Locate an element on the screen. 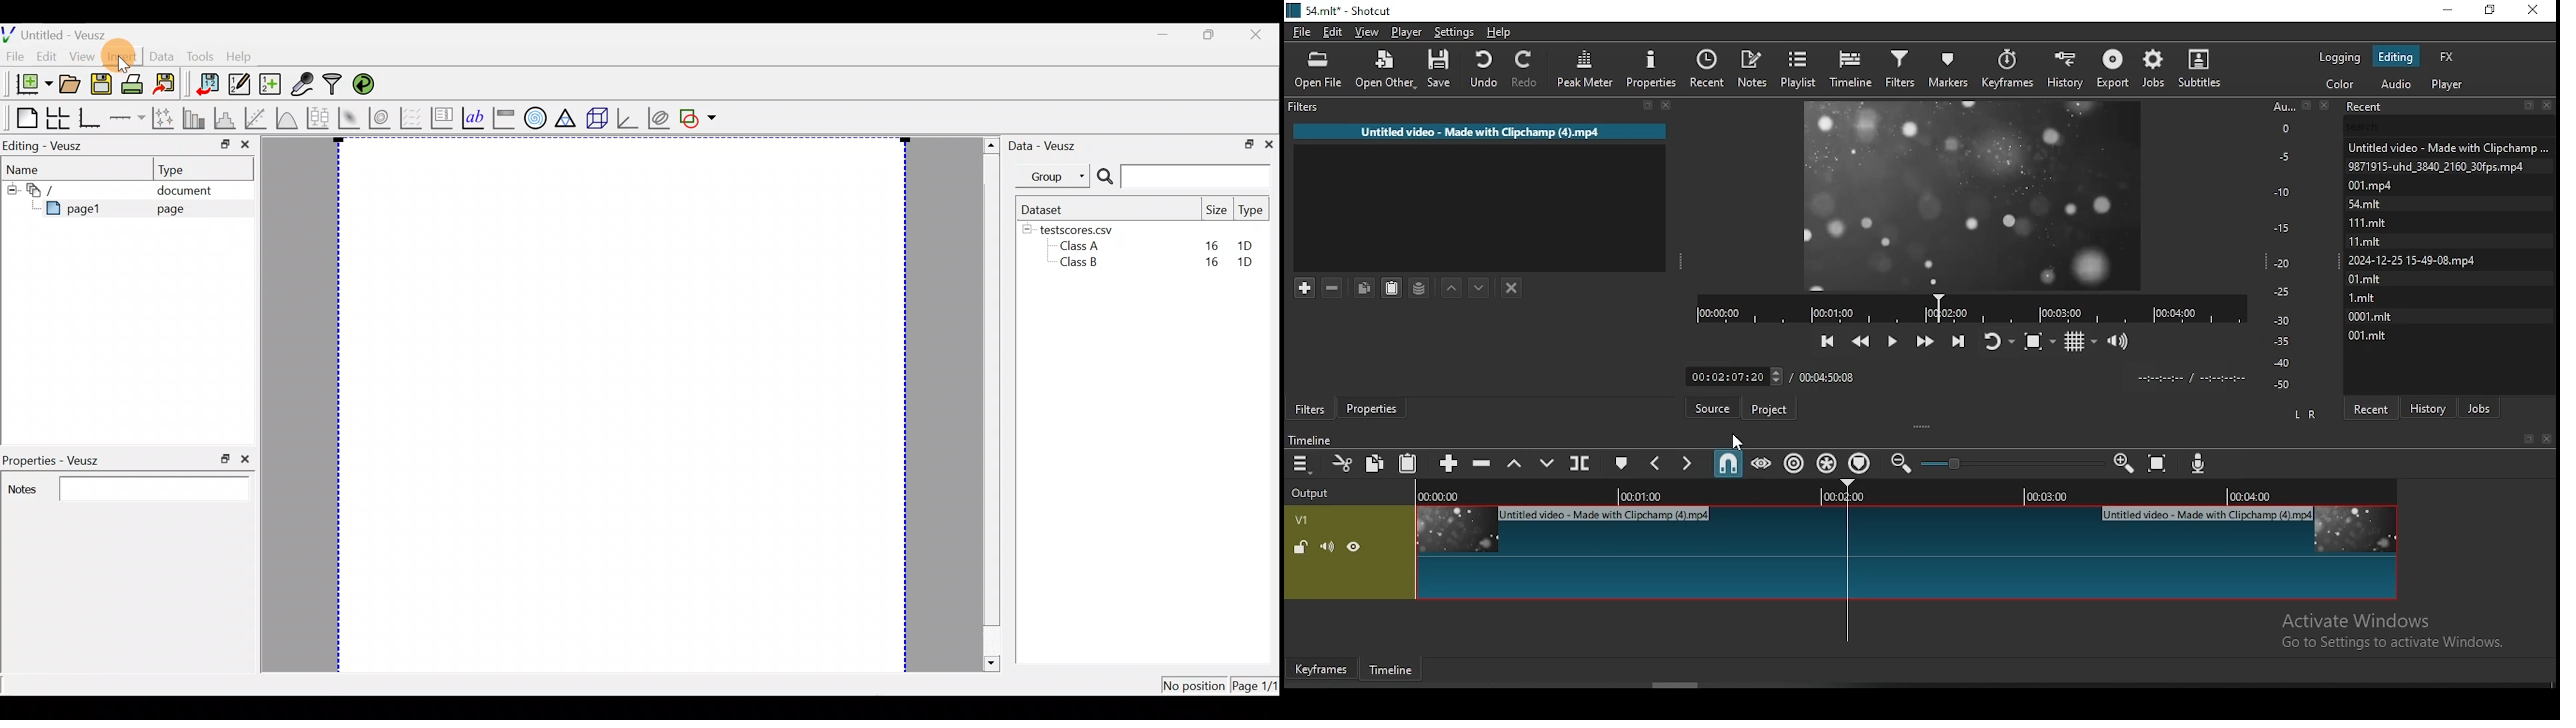 The height and width of the screenshot is (728, 2576). source is located at coordinates (1714, 409).